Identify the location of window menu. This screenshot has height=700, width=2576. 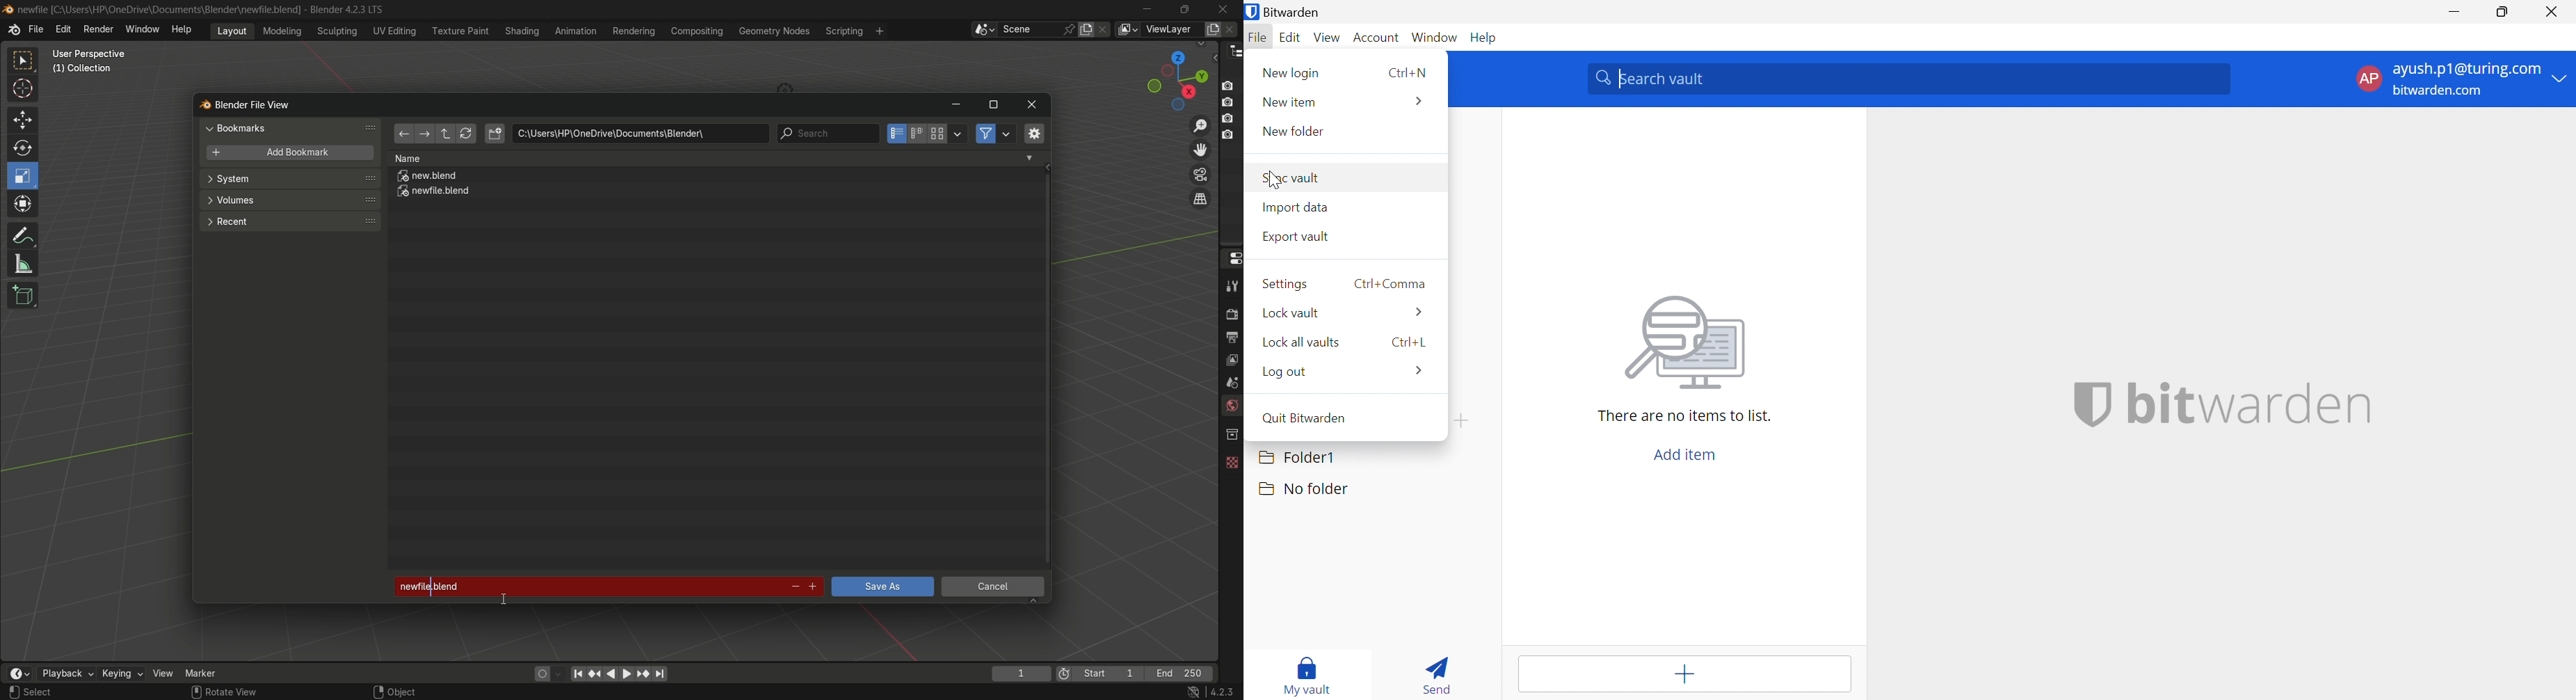
(143, 30).